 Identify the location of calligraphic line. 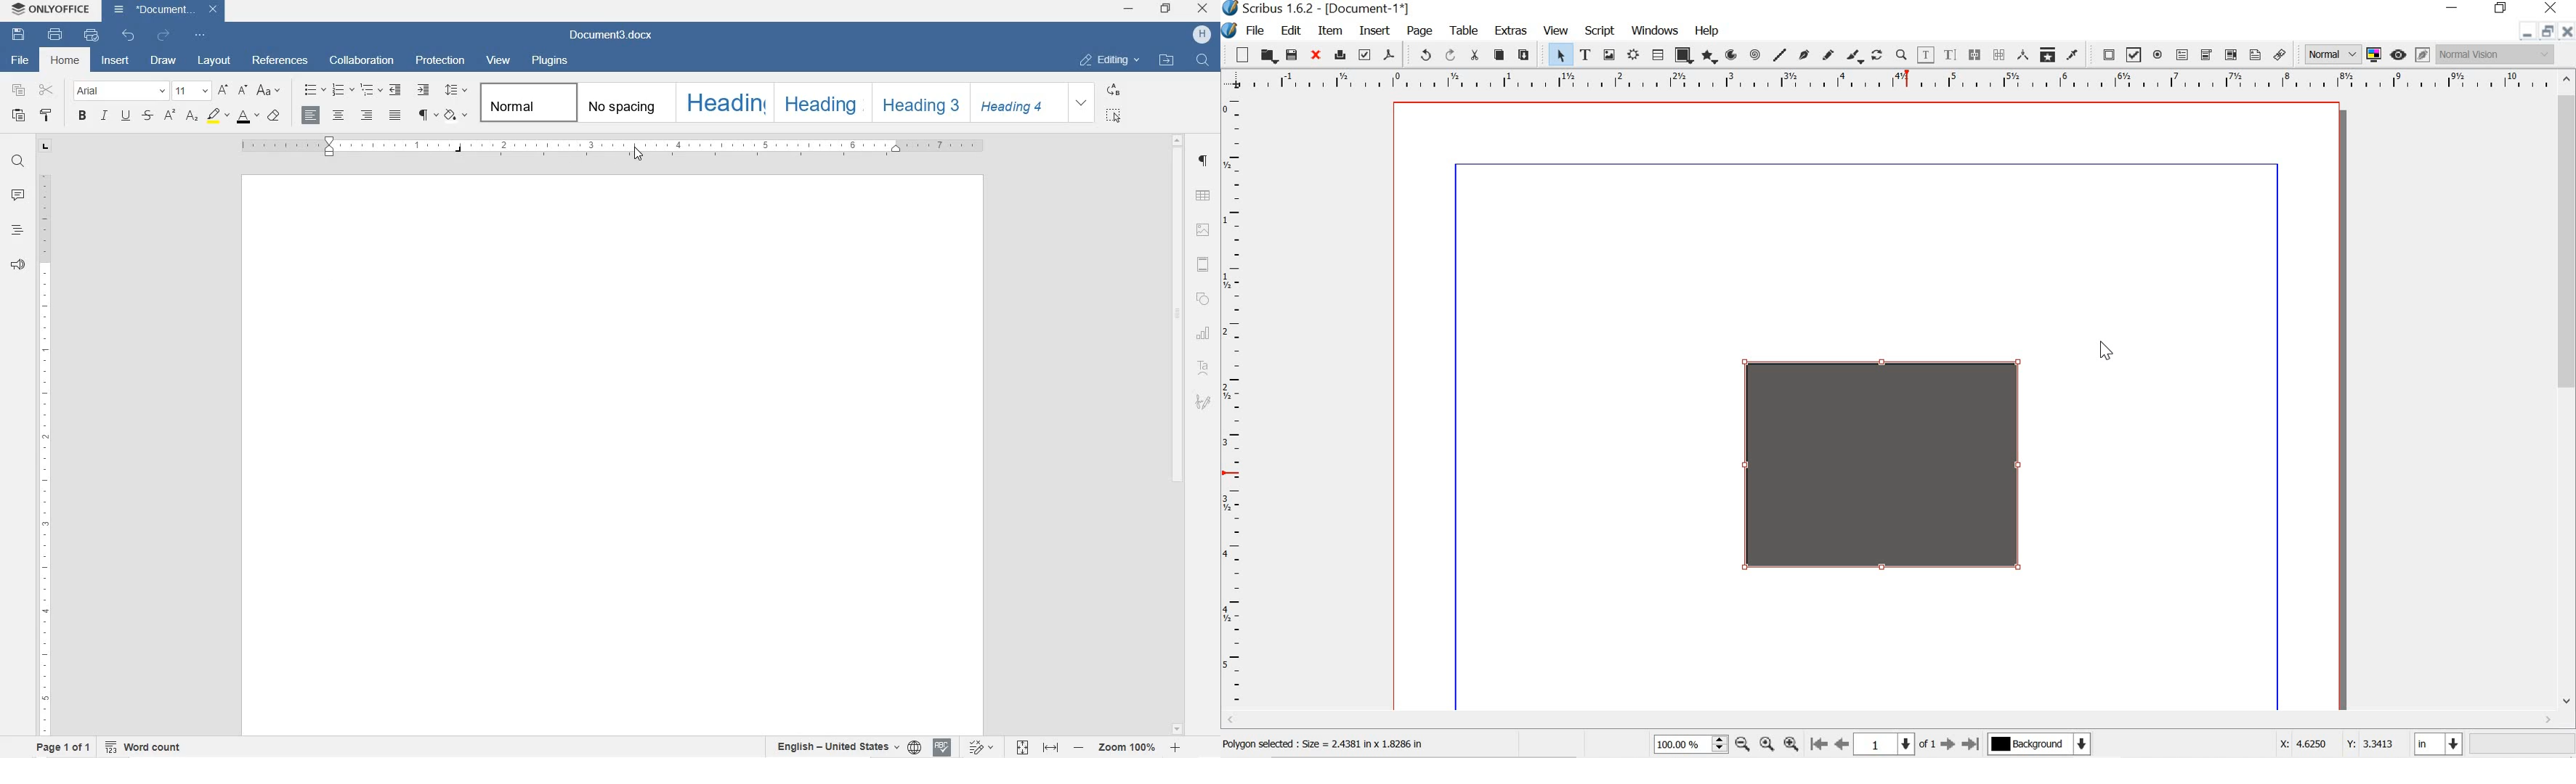
(1853, 56).